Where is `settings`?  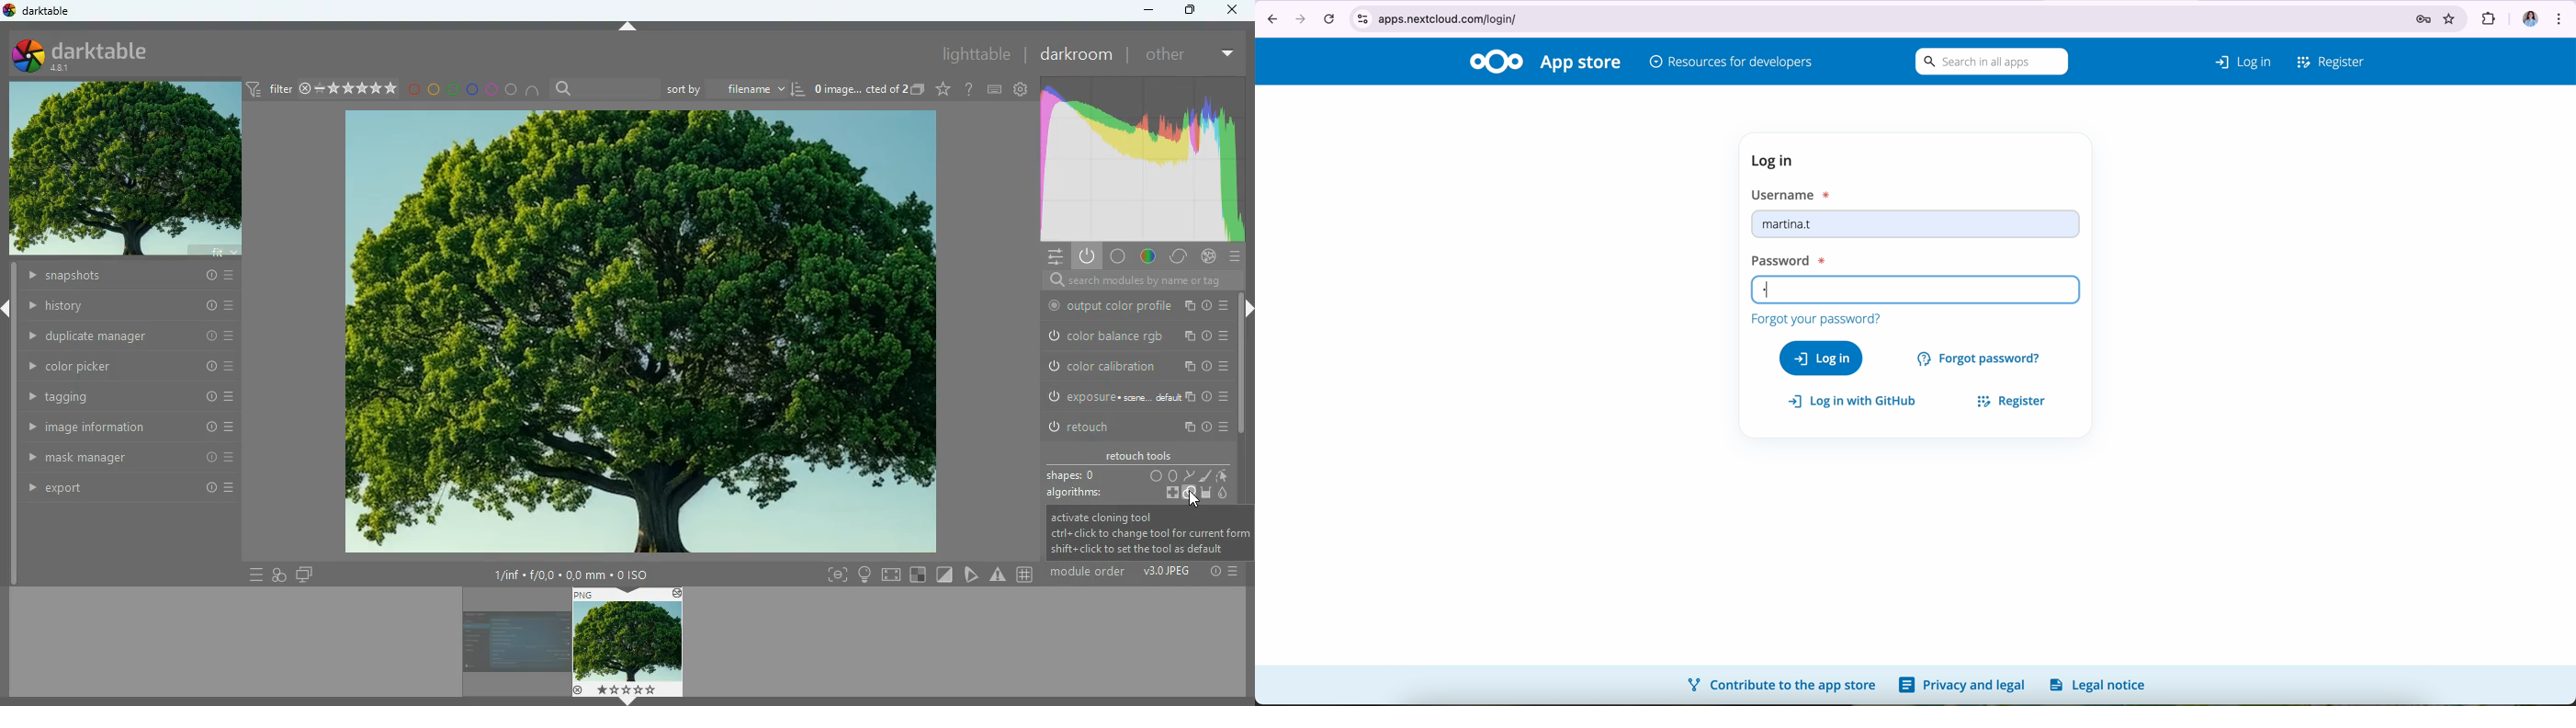 settings is located at coordinates (1020, 91).